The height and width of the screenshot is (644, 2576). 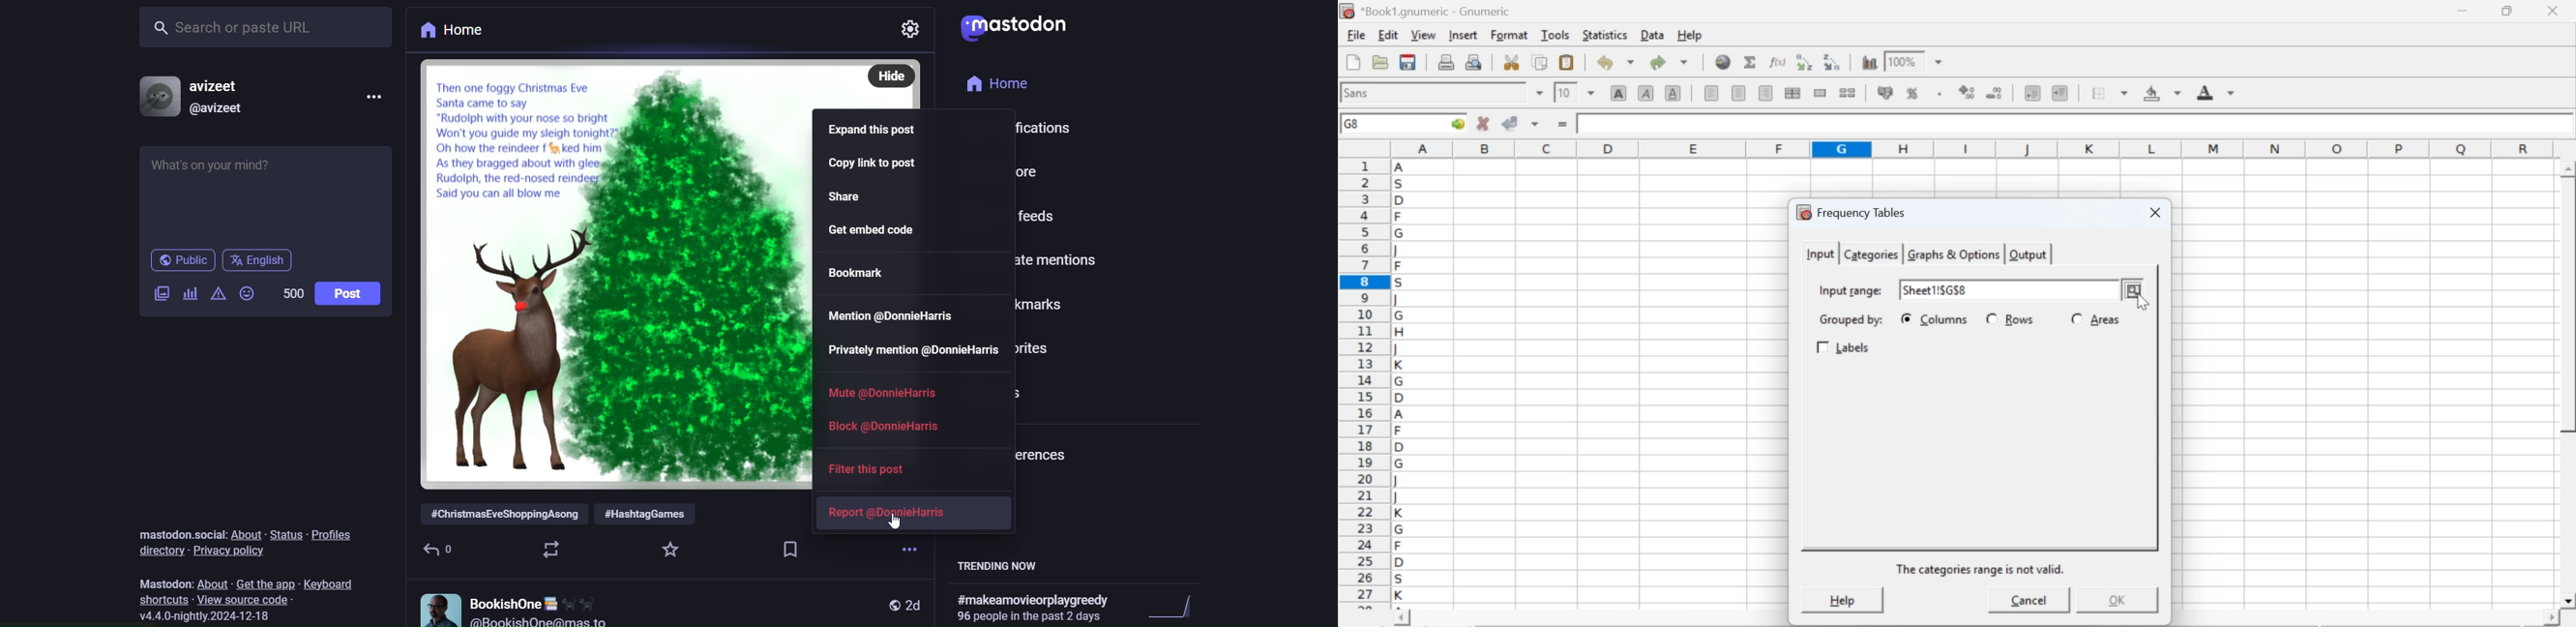 I want to click on What's on your mind?, so click(x=268, y=189).